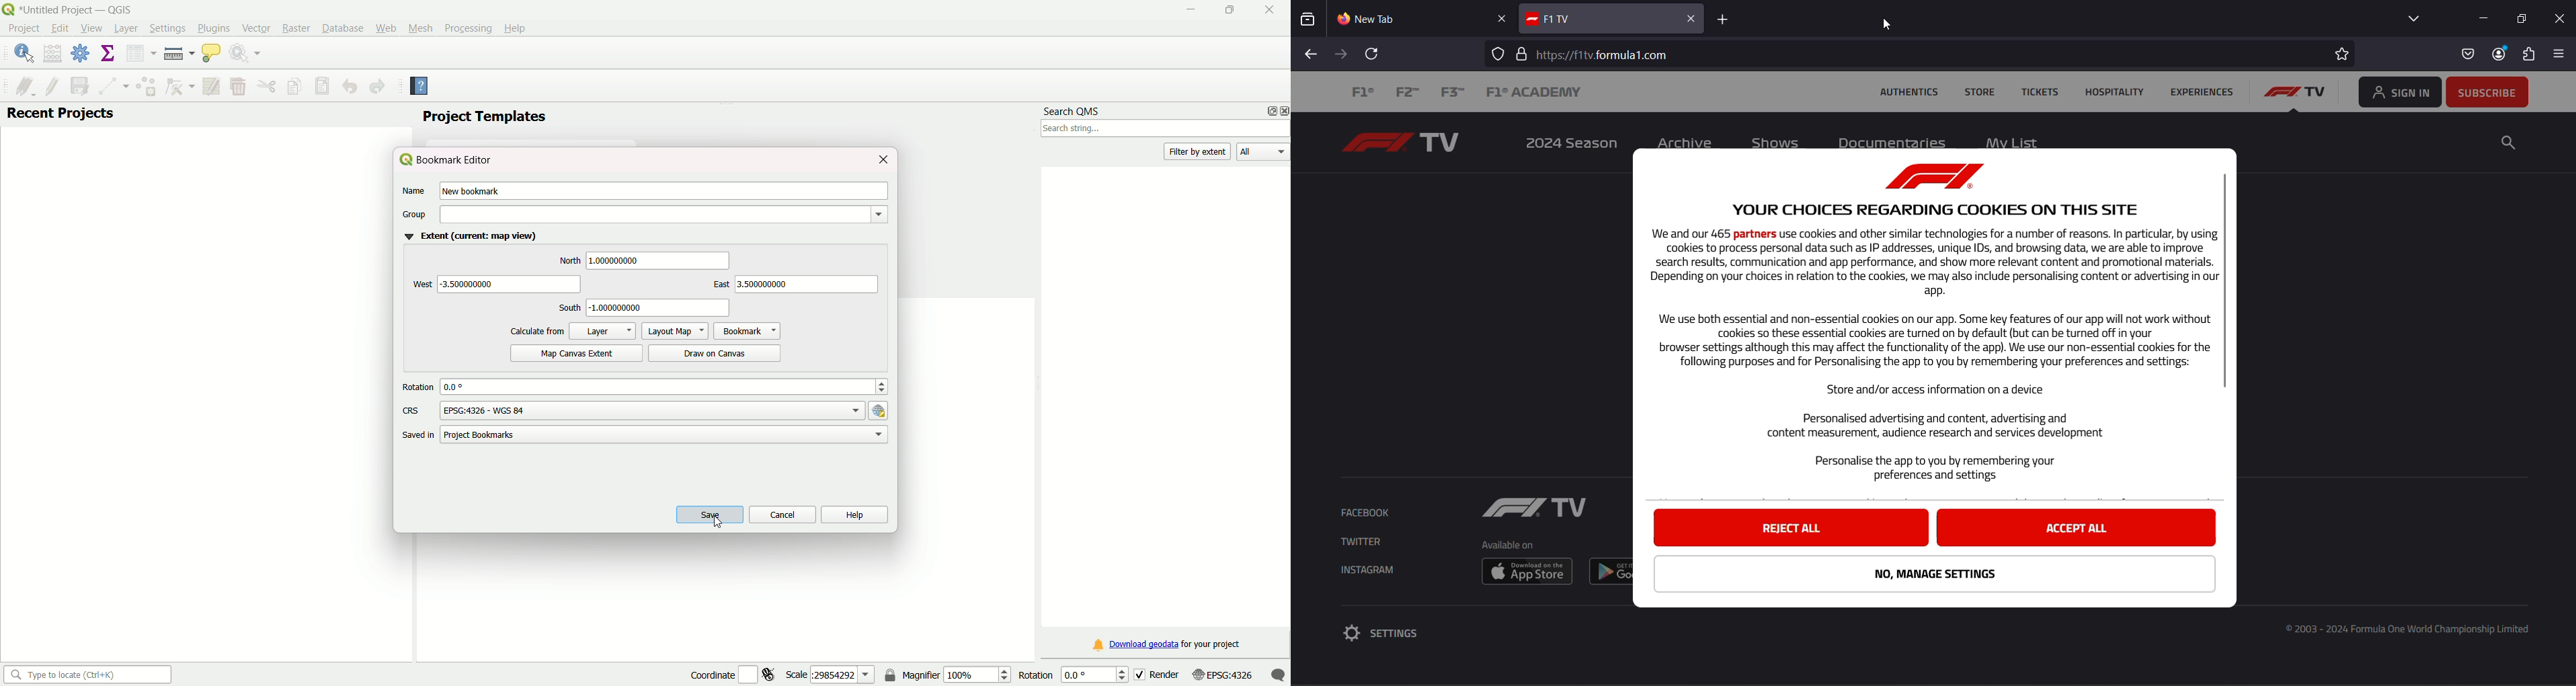  What do you see at coordinates (2486, 15) in the screenshot?
I see `minimize` at bounding box center [2486, 15].